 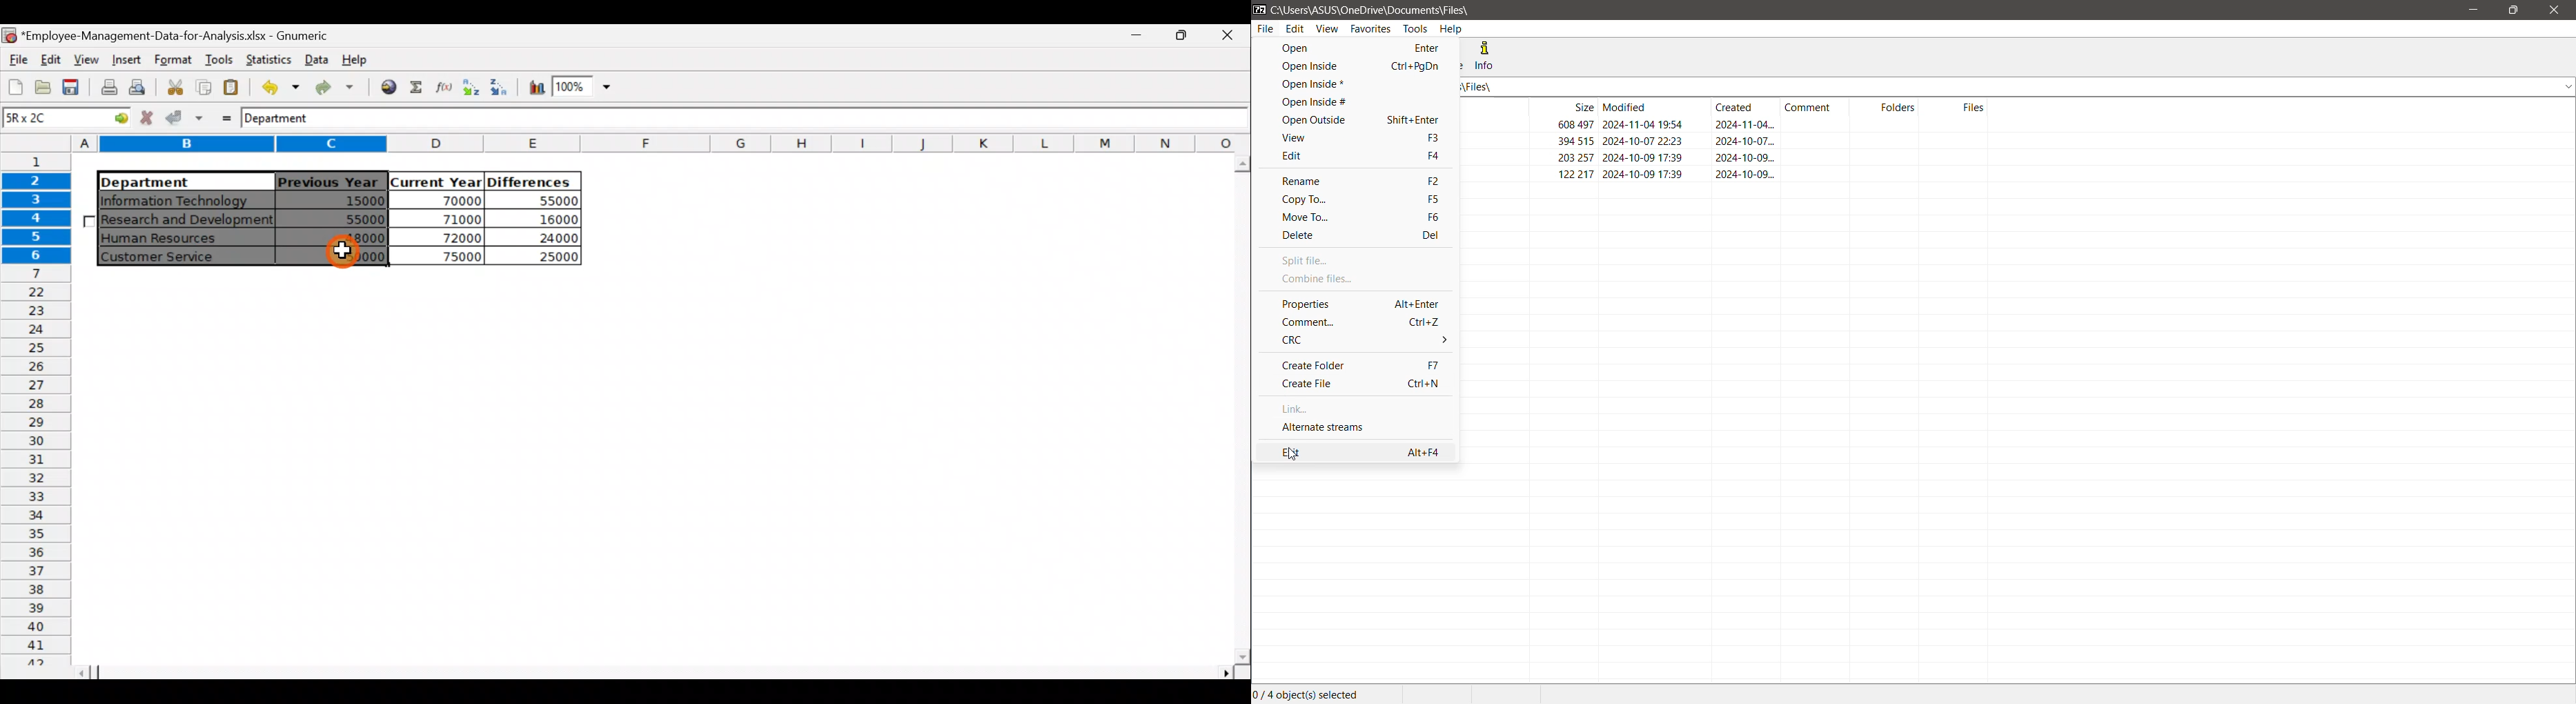 What do you see at coordinates (1361, 304) in the screenshot?
I see `Properties` at bounding box center [1361, 304].